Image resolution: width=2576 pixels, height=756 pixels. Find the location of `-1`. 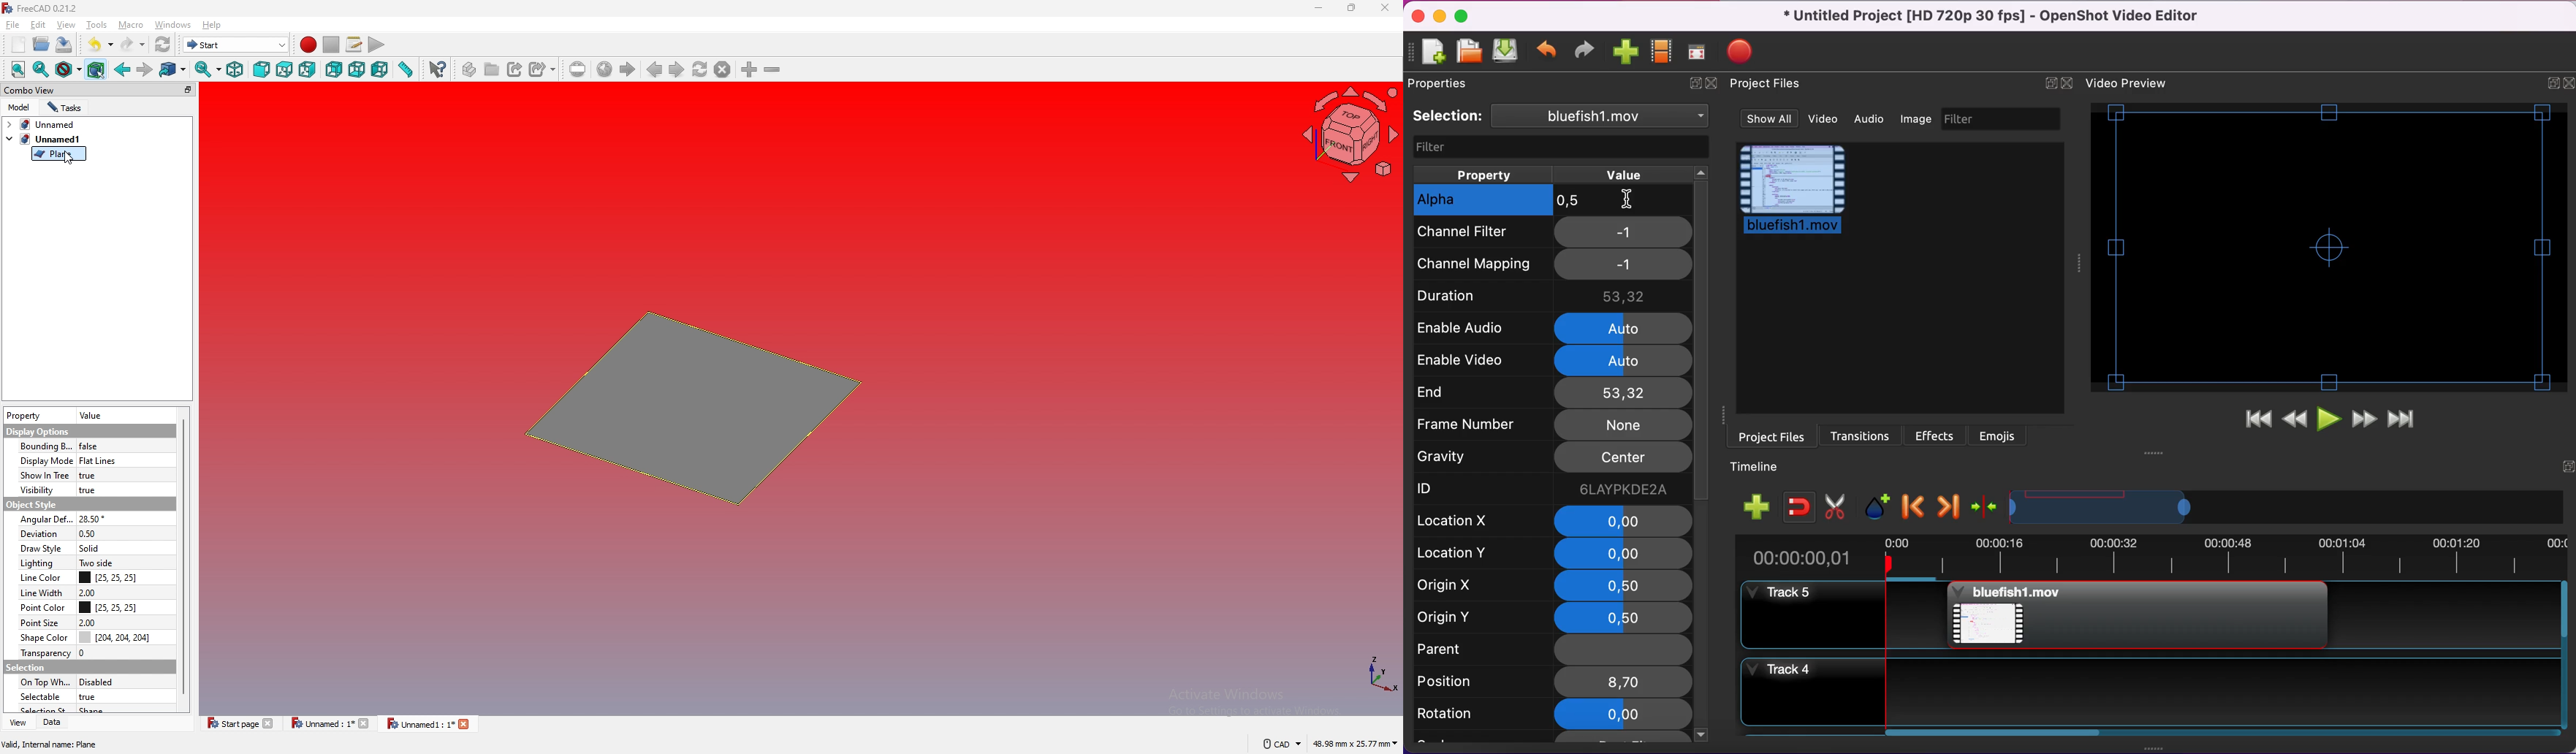

-1 is located at coordinates (1624, 265).